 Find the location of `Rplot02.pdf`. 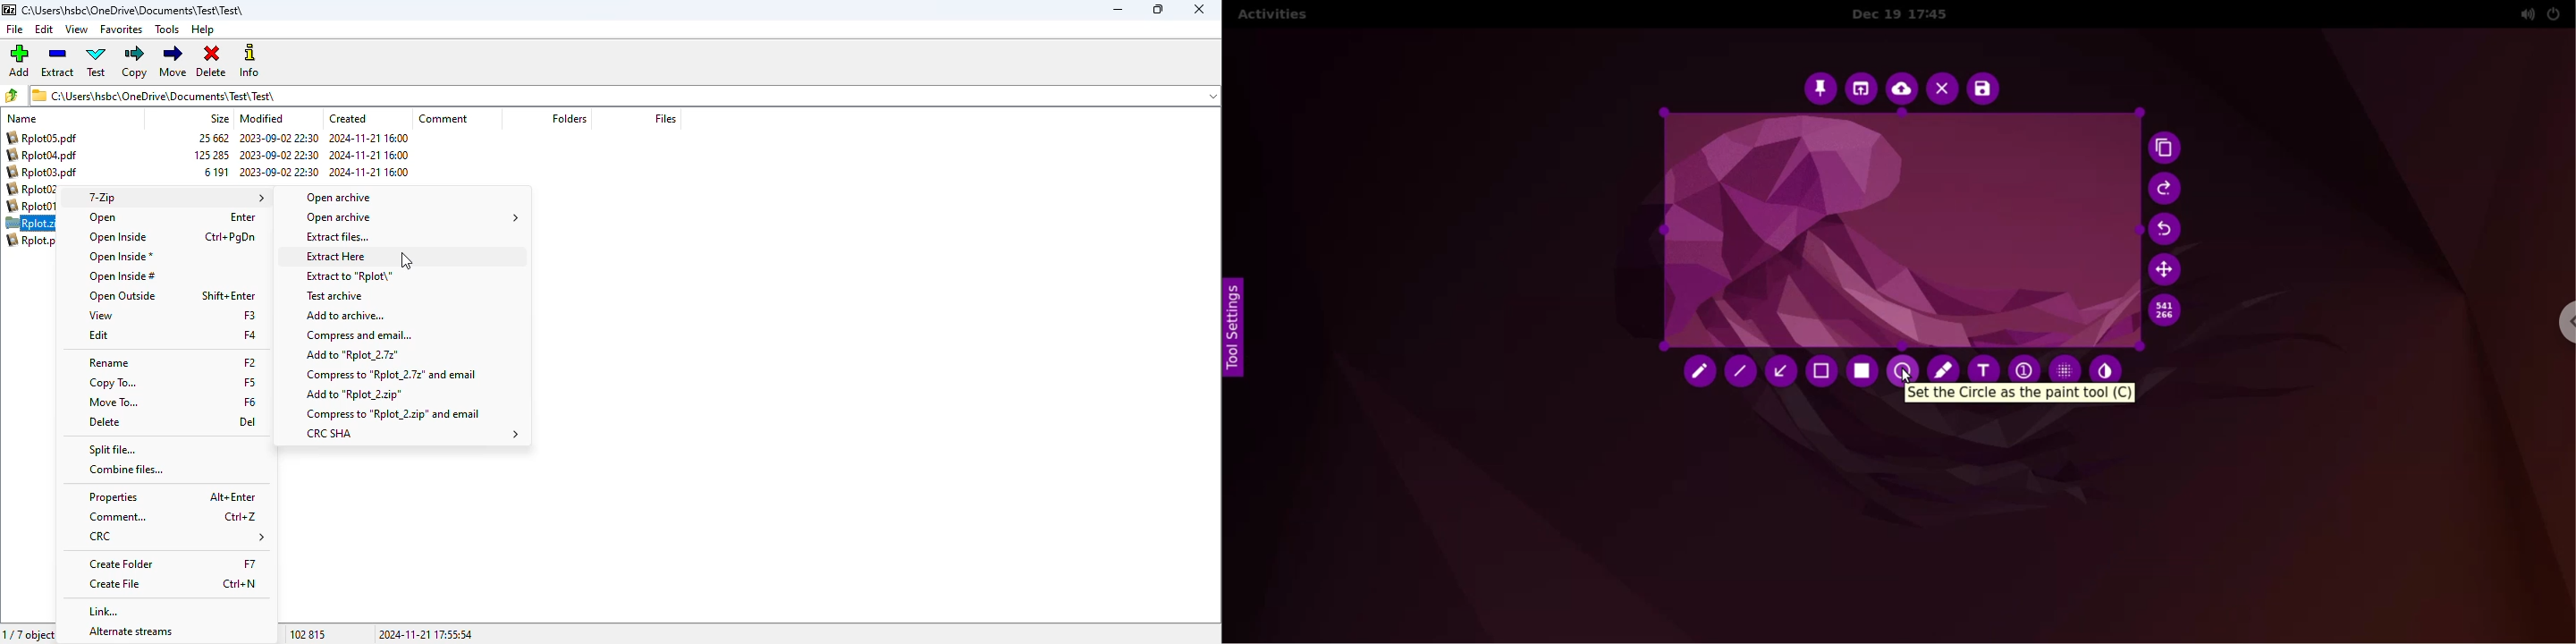

Rplot02.pdf is located at coordinates (38, 190).